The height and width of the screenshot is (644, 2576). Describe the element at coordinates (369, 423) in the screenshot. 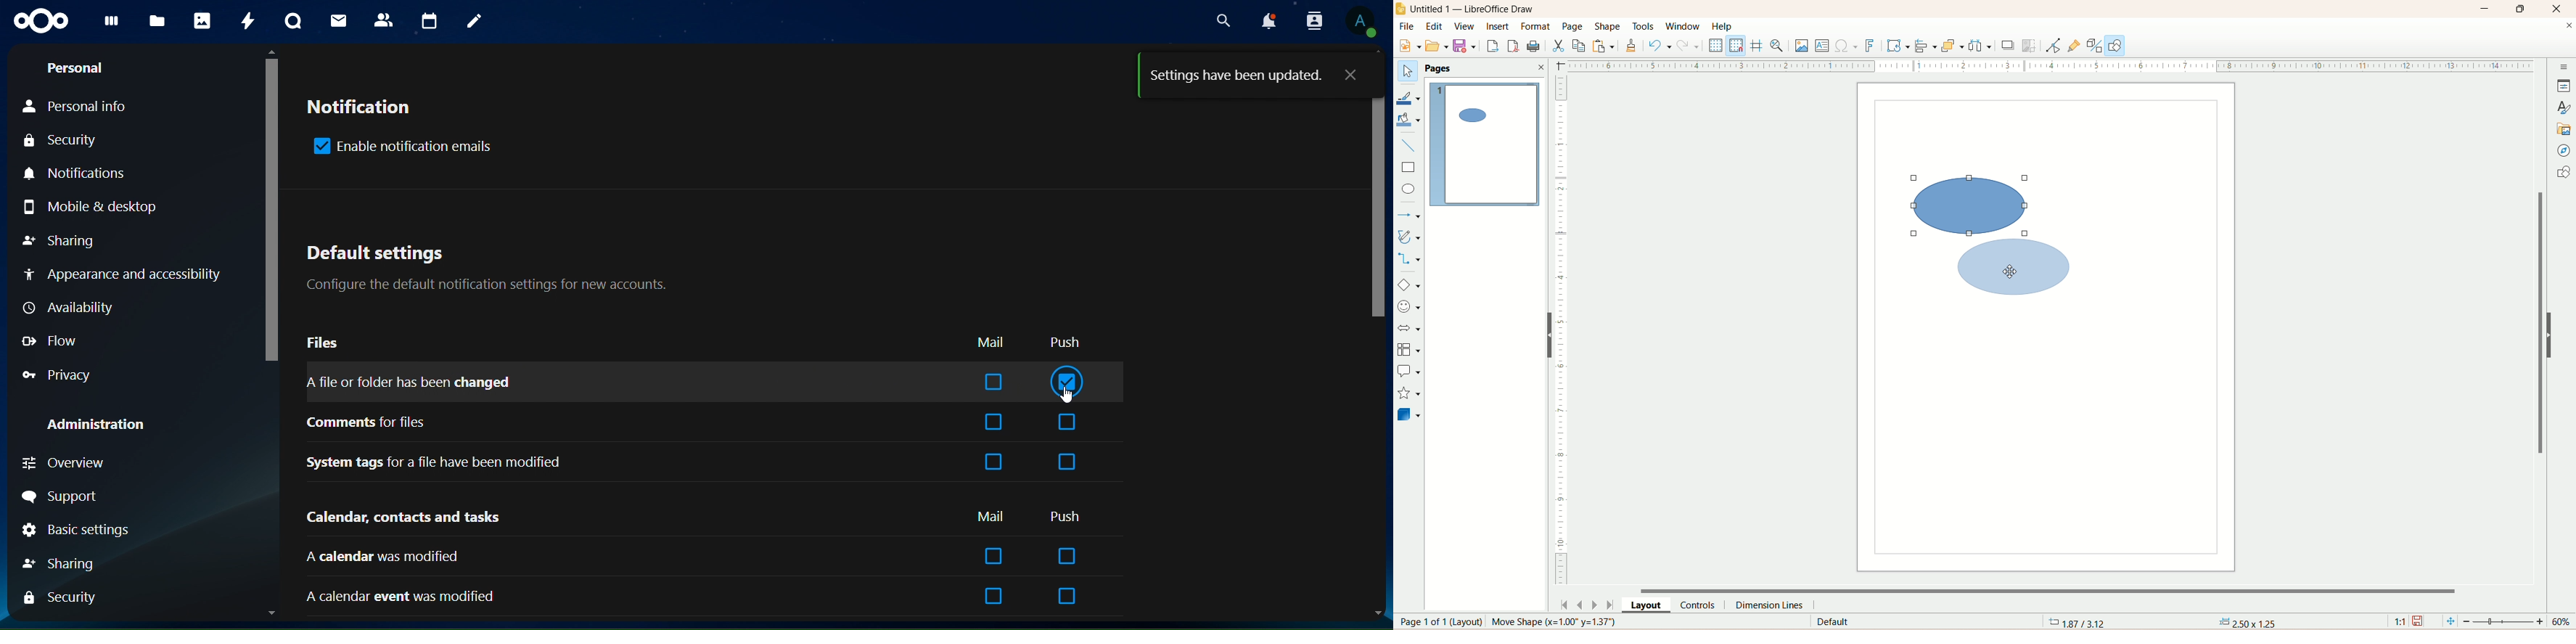

I see `comments for files` at that location.